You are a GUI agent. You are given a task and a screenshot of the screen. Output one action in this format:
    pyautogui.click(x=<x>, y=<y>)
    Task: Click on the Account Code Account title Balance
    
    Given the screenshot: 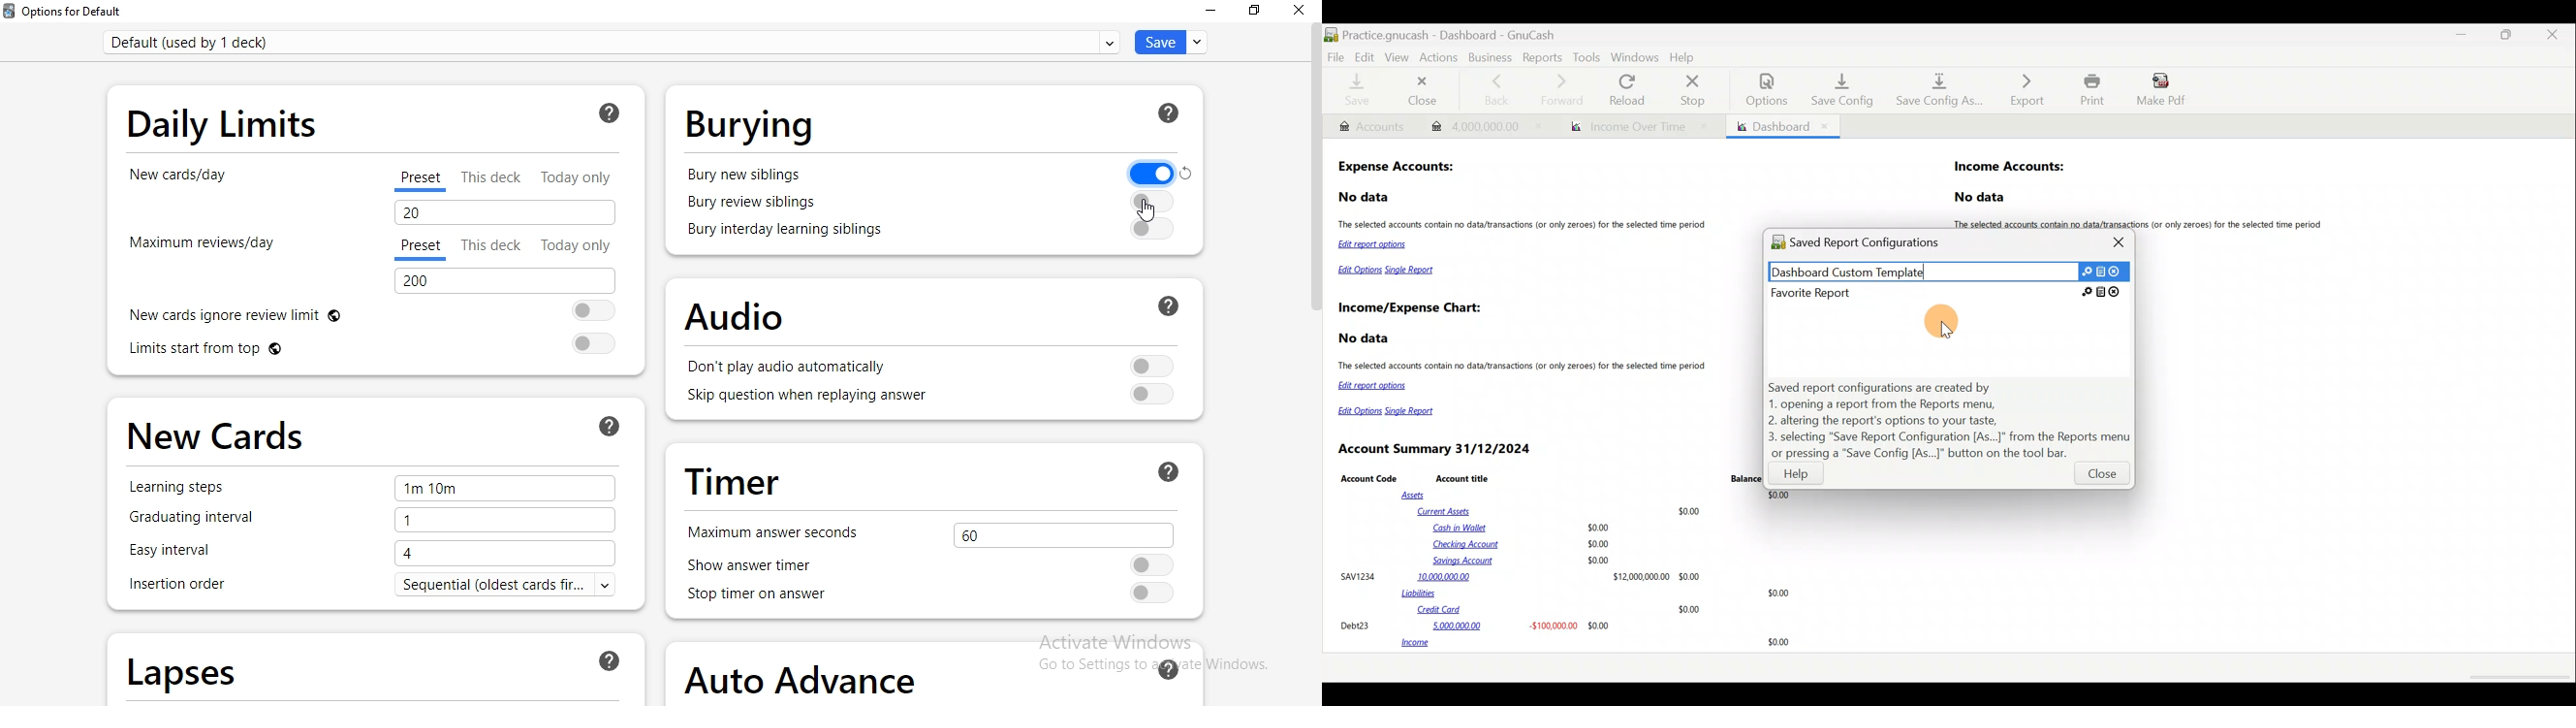 What is the action you would take?
    pyautogui.click(x=1551, y=478)
    